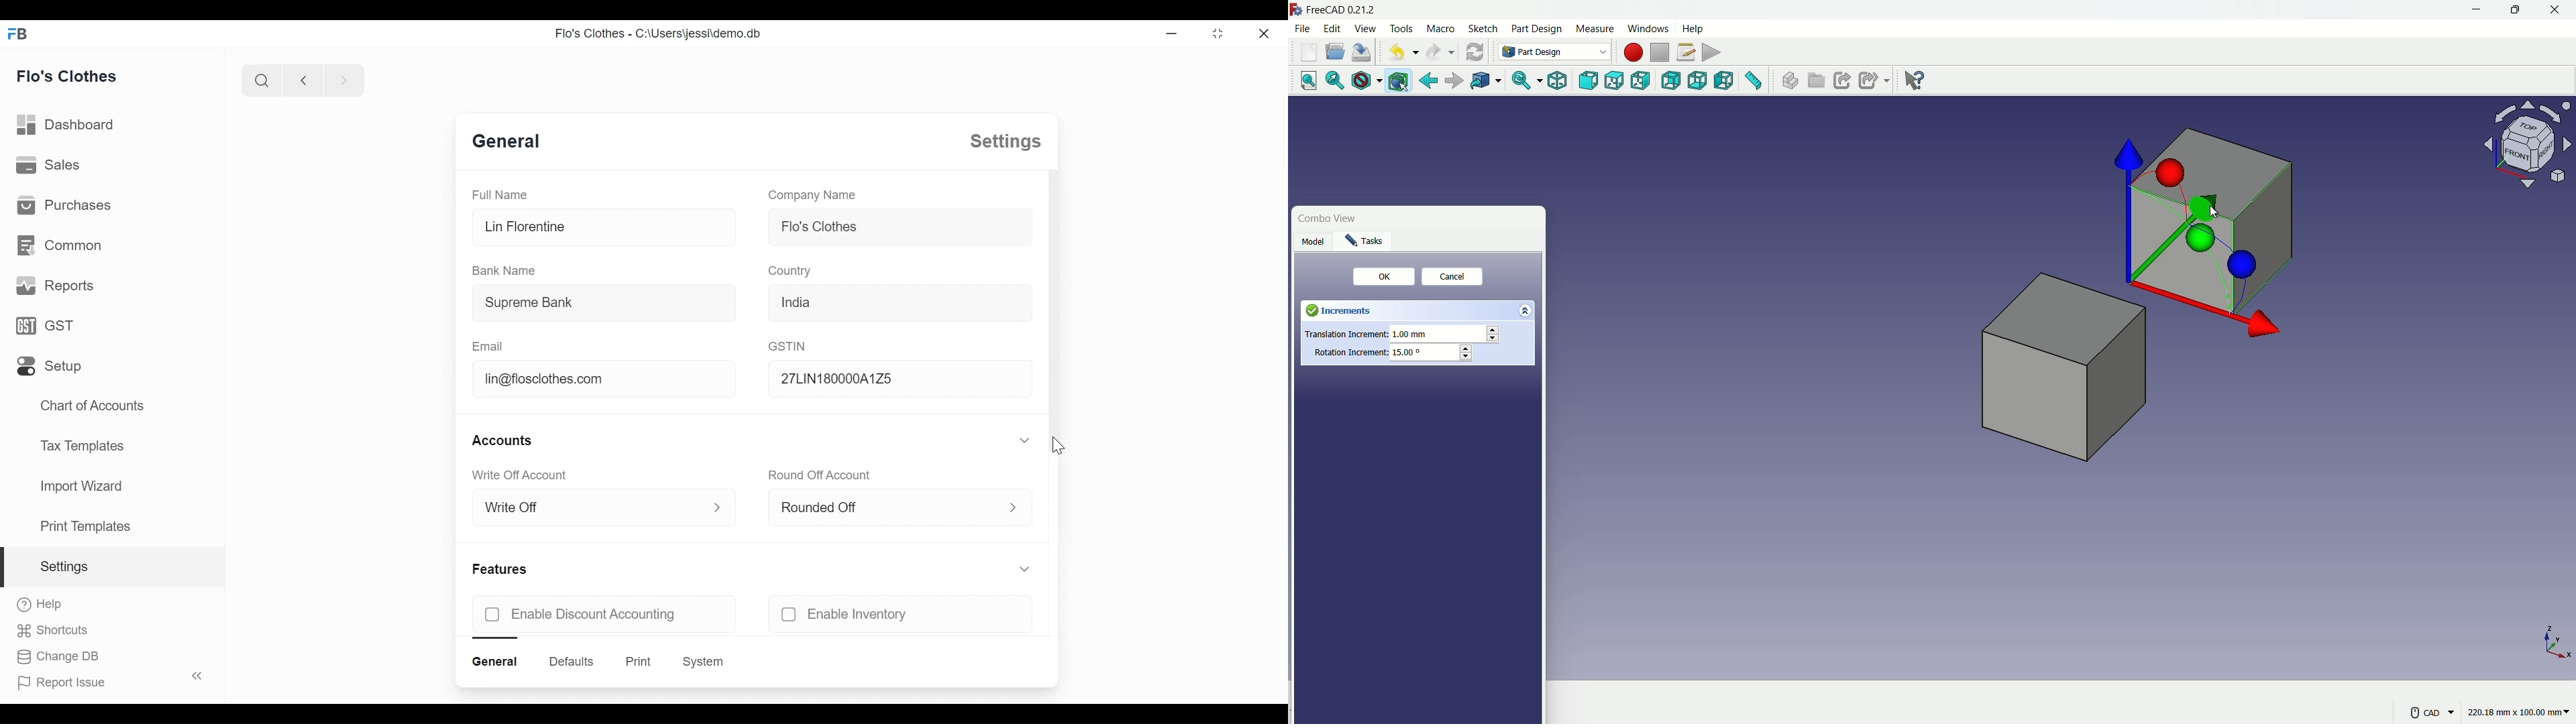 Image resolution: width=2576 pixels, height=728 pixels. I want to click on Flo's Clothes, so click(67, 74).